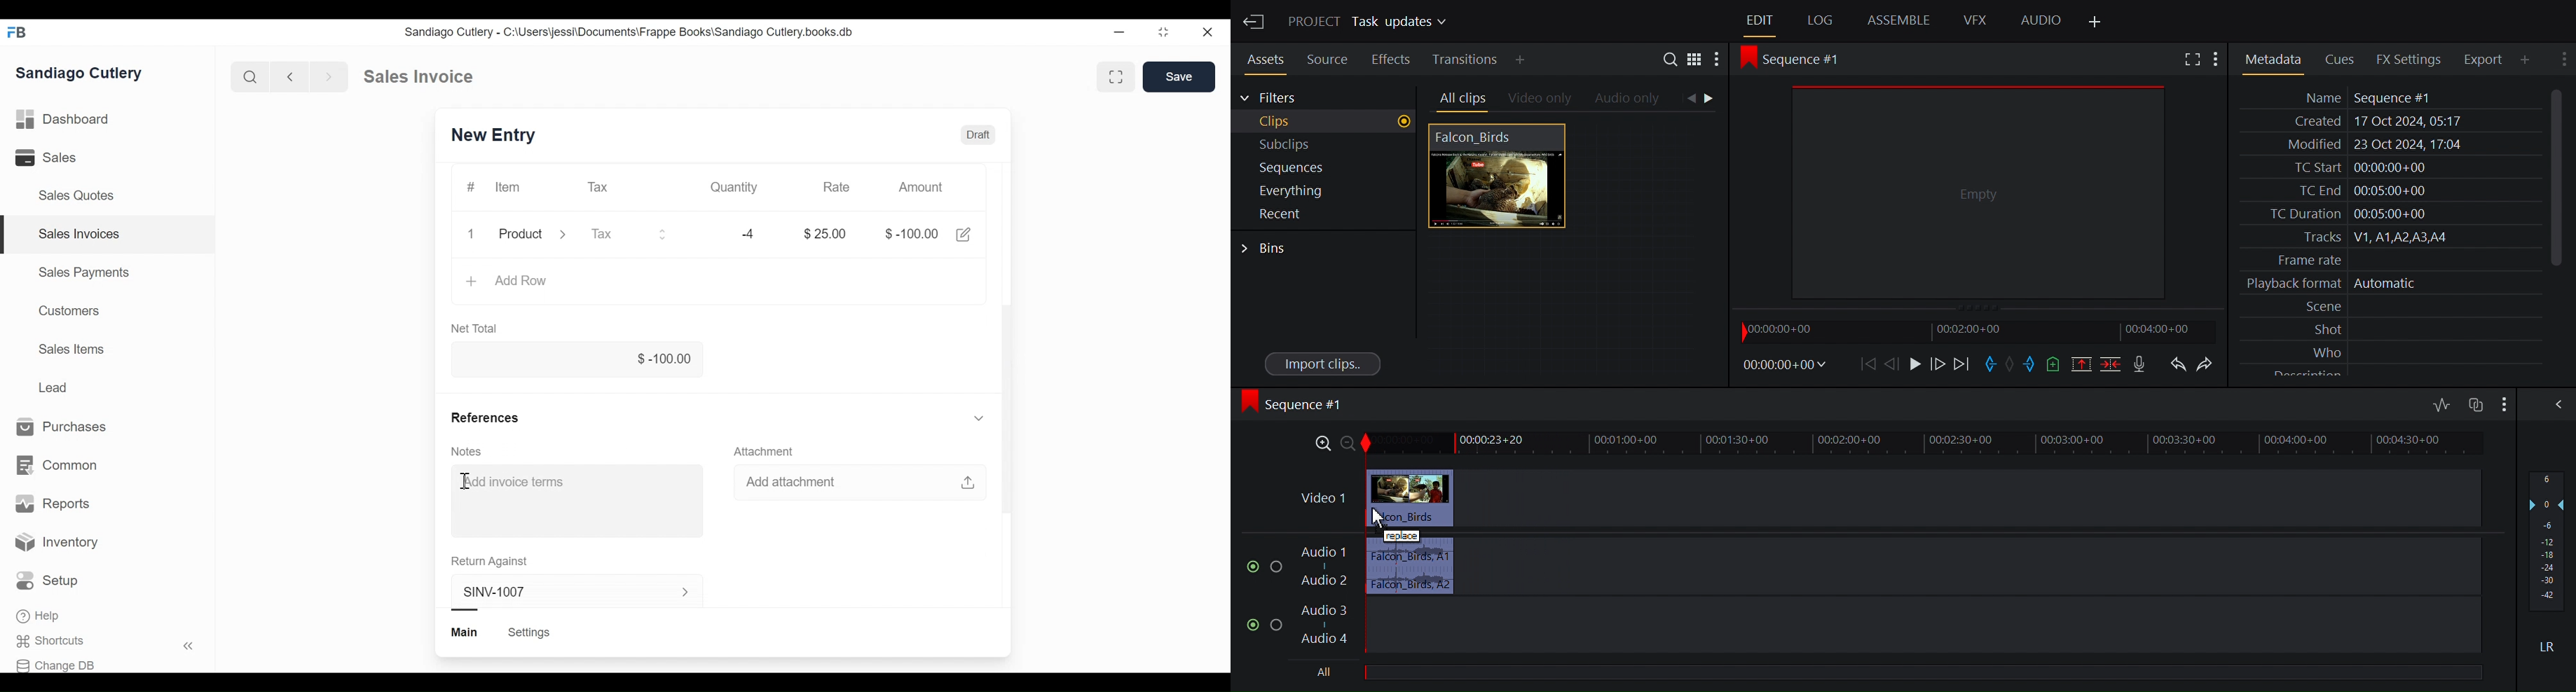  What do you see at coordinates (910, 233) in the screenshot?
I see `$-100.00` at bounding box center [910, 233].